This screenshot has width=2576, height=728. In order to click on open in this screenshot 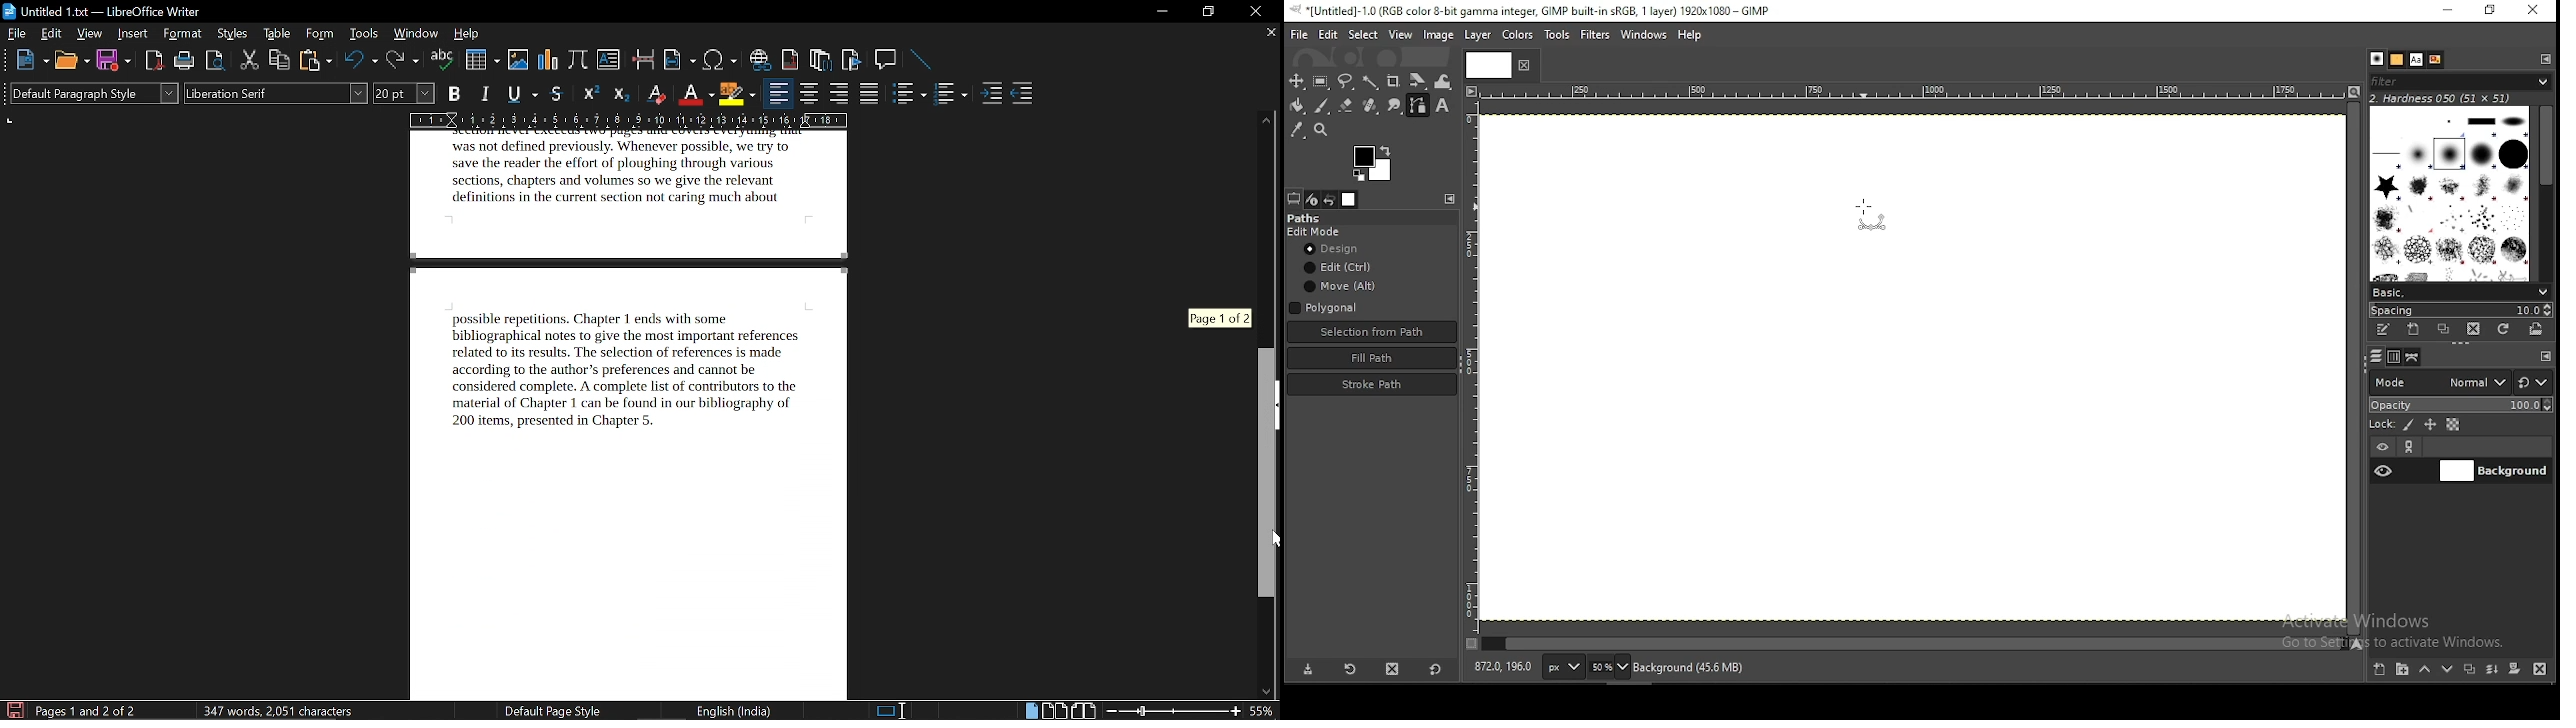, I will do `click(71, 61)`.